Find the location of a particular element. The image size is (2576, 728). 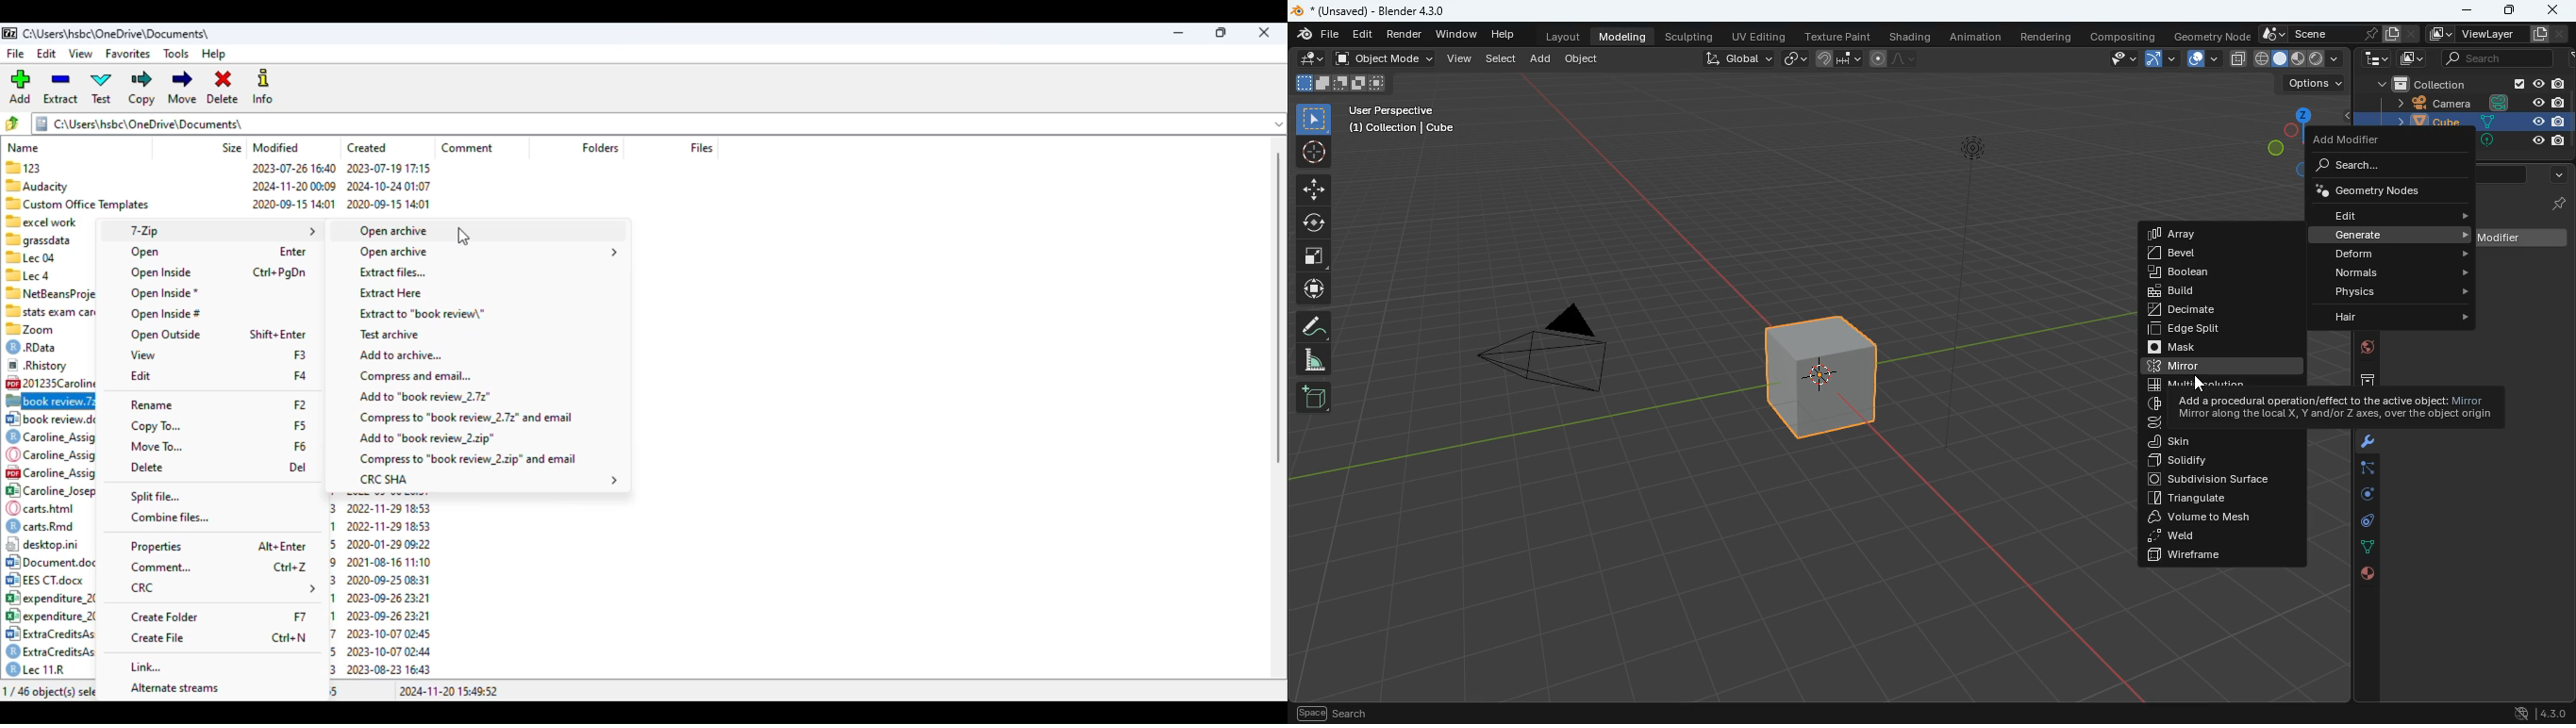

shortcut for edit is located at coordinates (300, 354).